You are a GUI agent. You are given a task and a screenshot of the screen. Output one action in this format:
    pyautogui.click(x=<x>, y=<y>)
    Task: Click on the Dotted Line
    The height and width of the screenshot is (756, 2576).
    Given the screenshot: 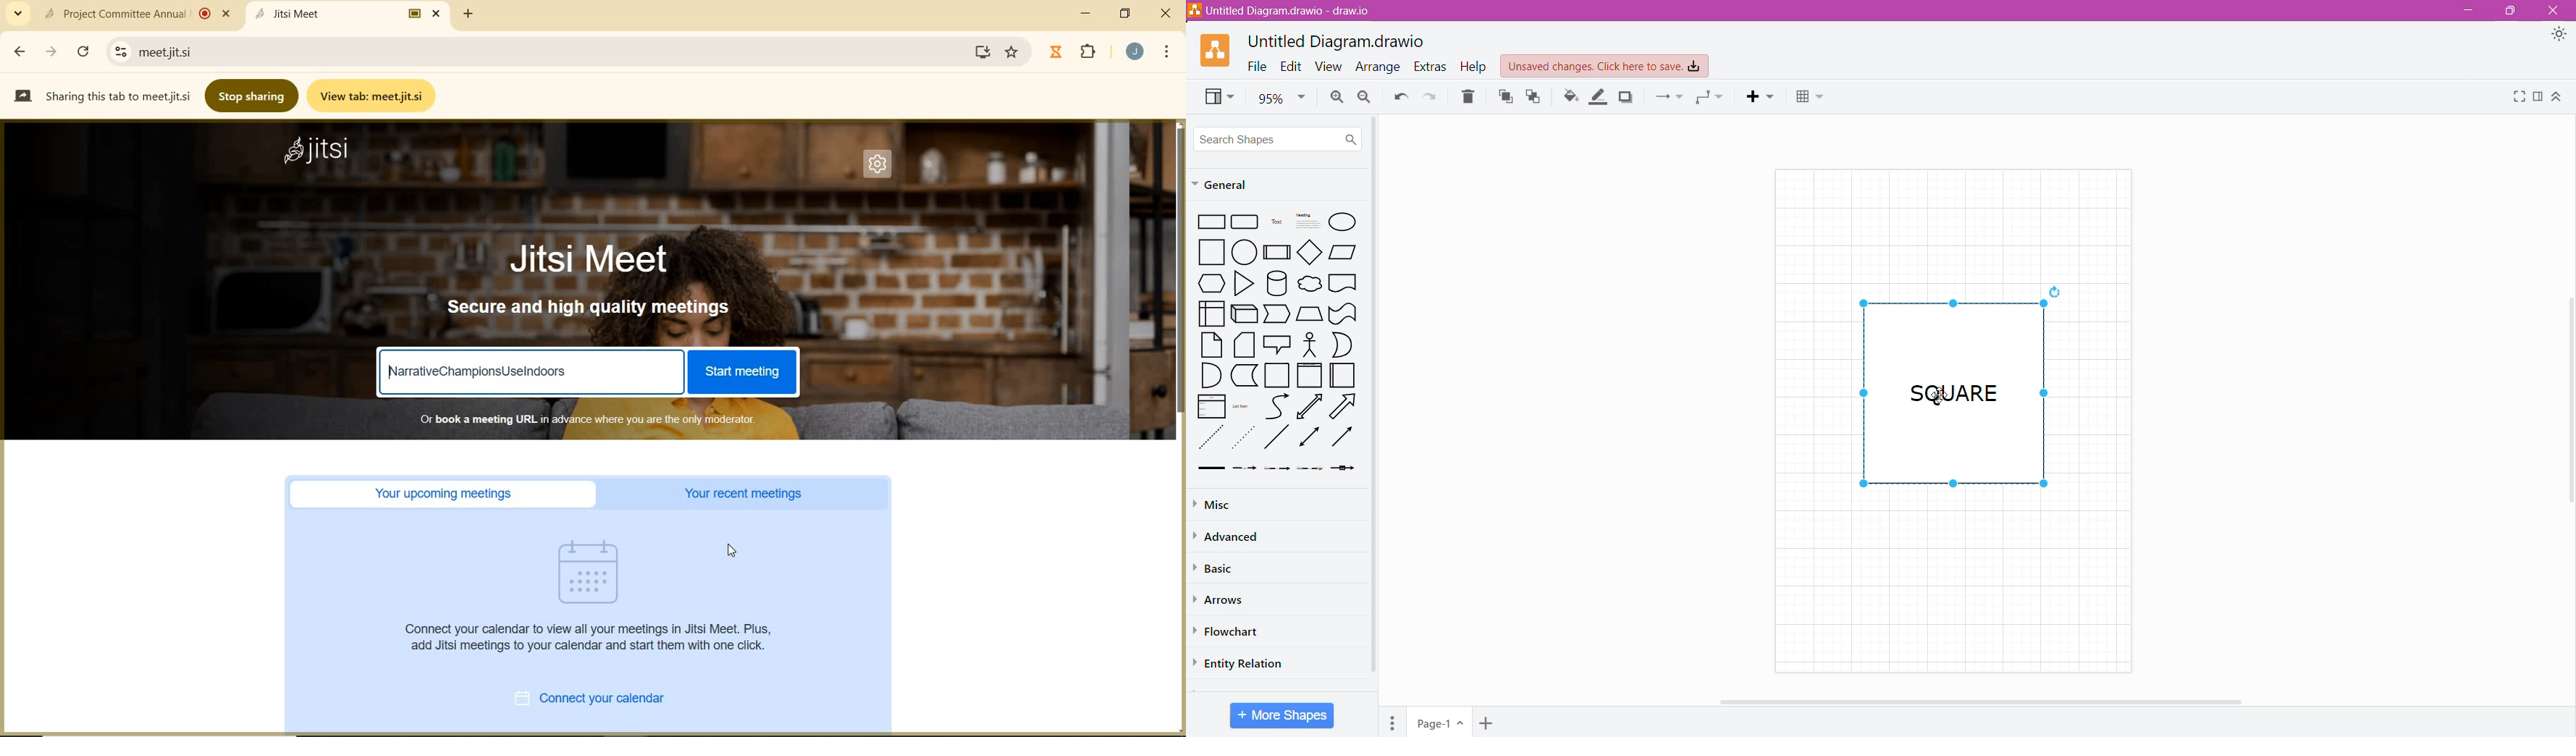 What is the action you would take?
    pyautogui.click(x=1209, y=438)
    